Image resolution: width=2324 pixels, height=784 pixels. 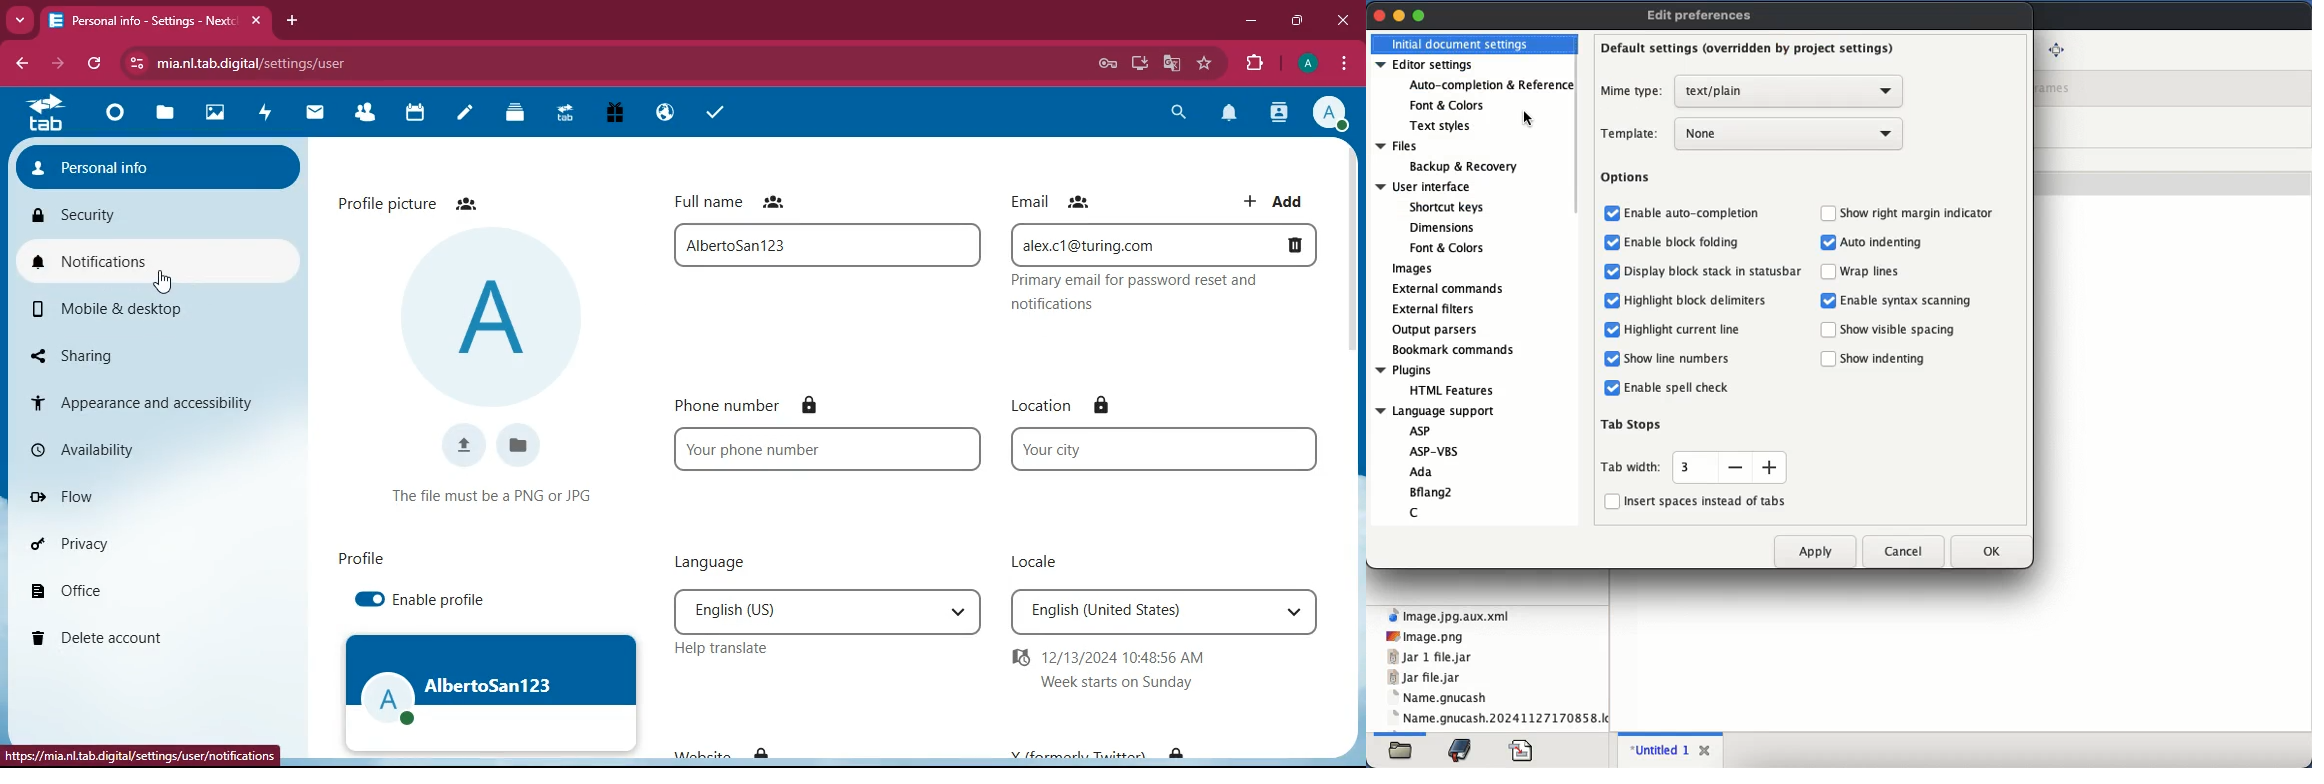 What do you see at coordinates (141, 756) in the screenshot?
I see `https://mia.nl.tab.digital/settings/user/notifications` at bounding box center [141, 756].